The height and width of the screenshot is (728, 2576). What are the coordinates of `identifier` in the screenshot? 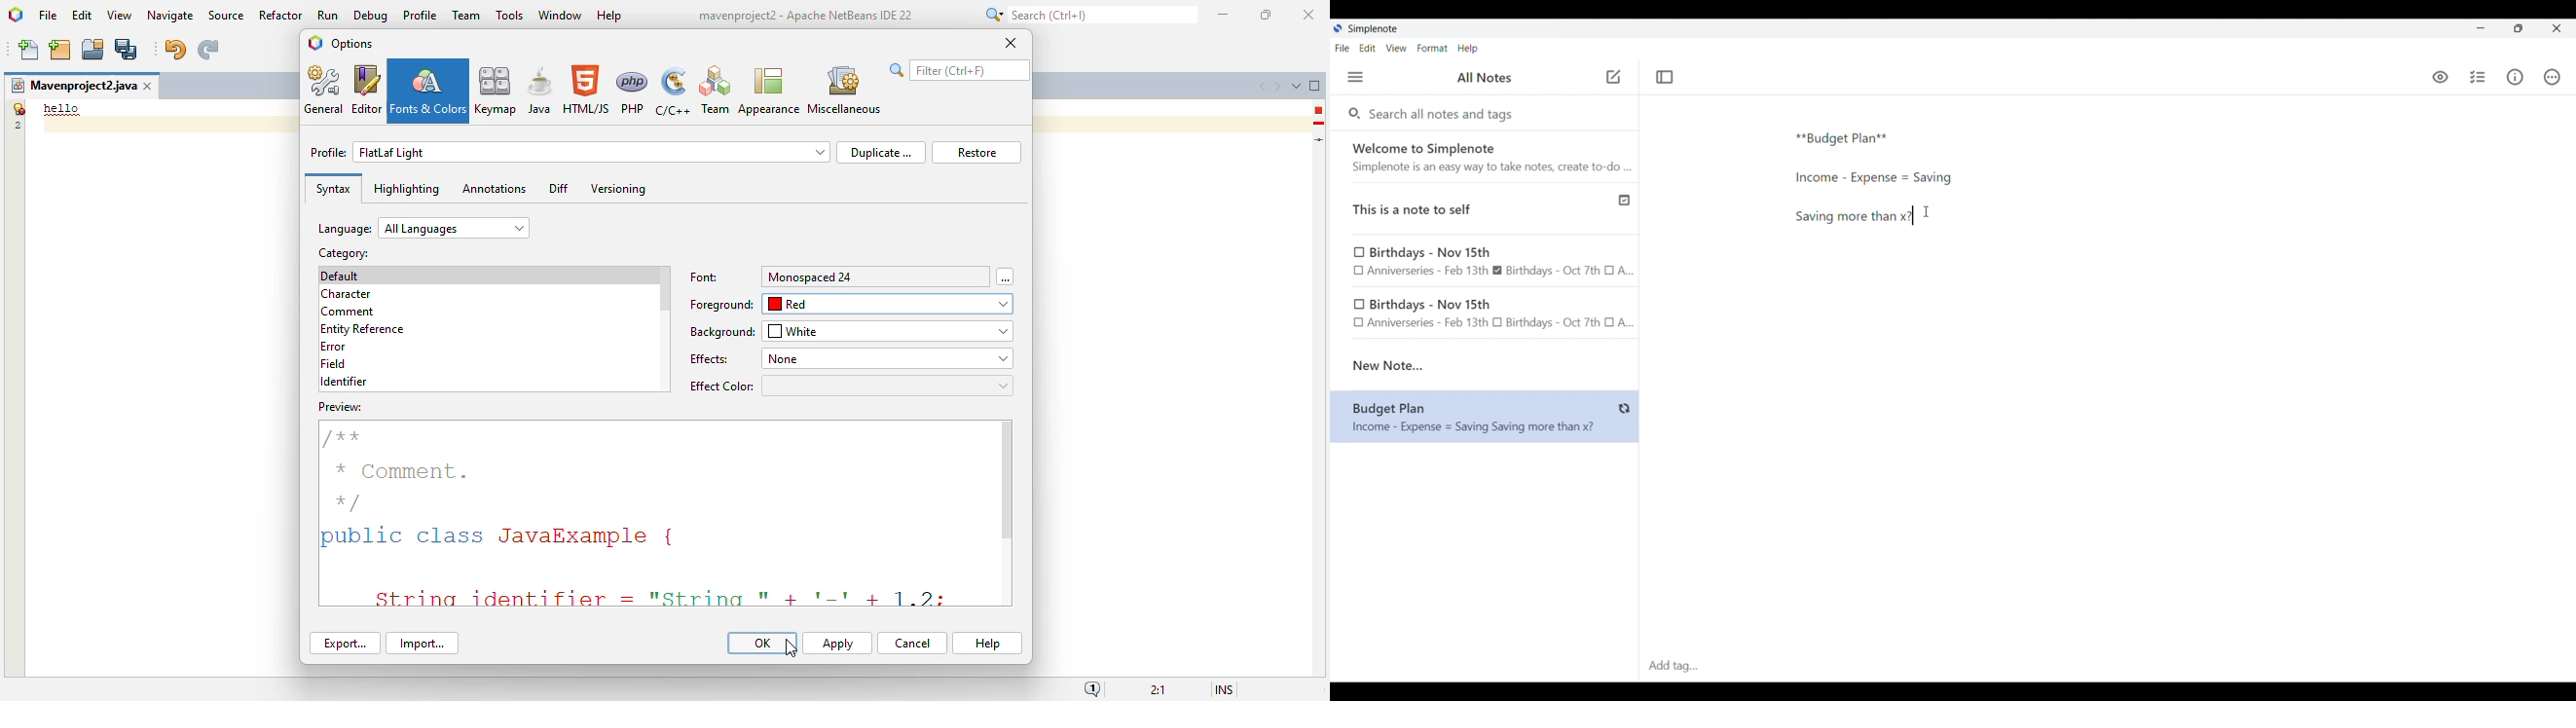 It's located at (344, 382).